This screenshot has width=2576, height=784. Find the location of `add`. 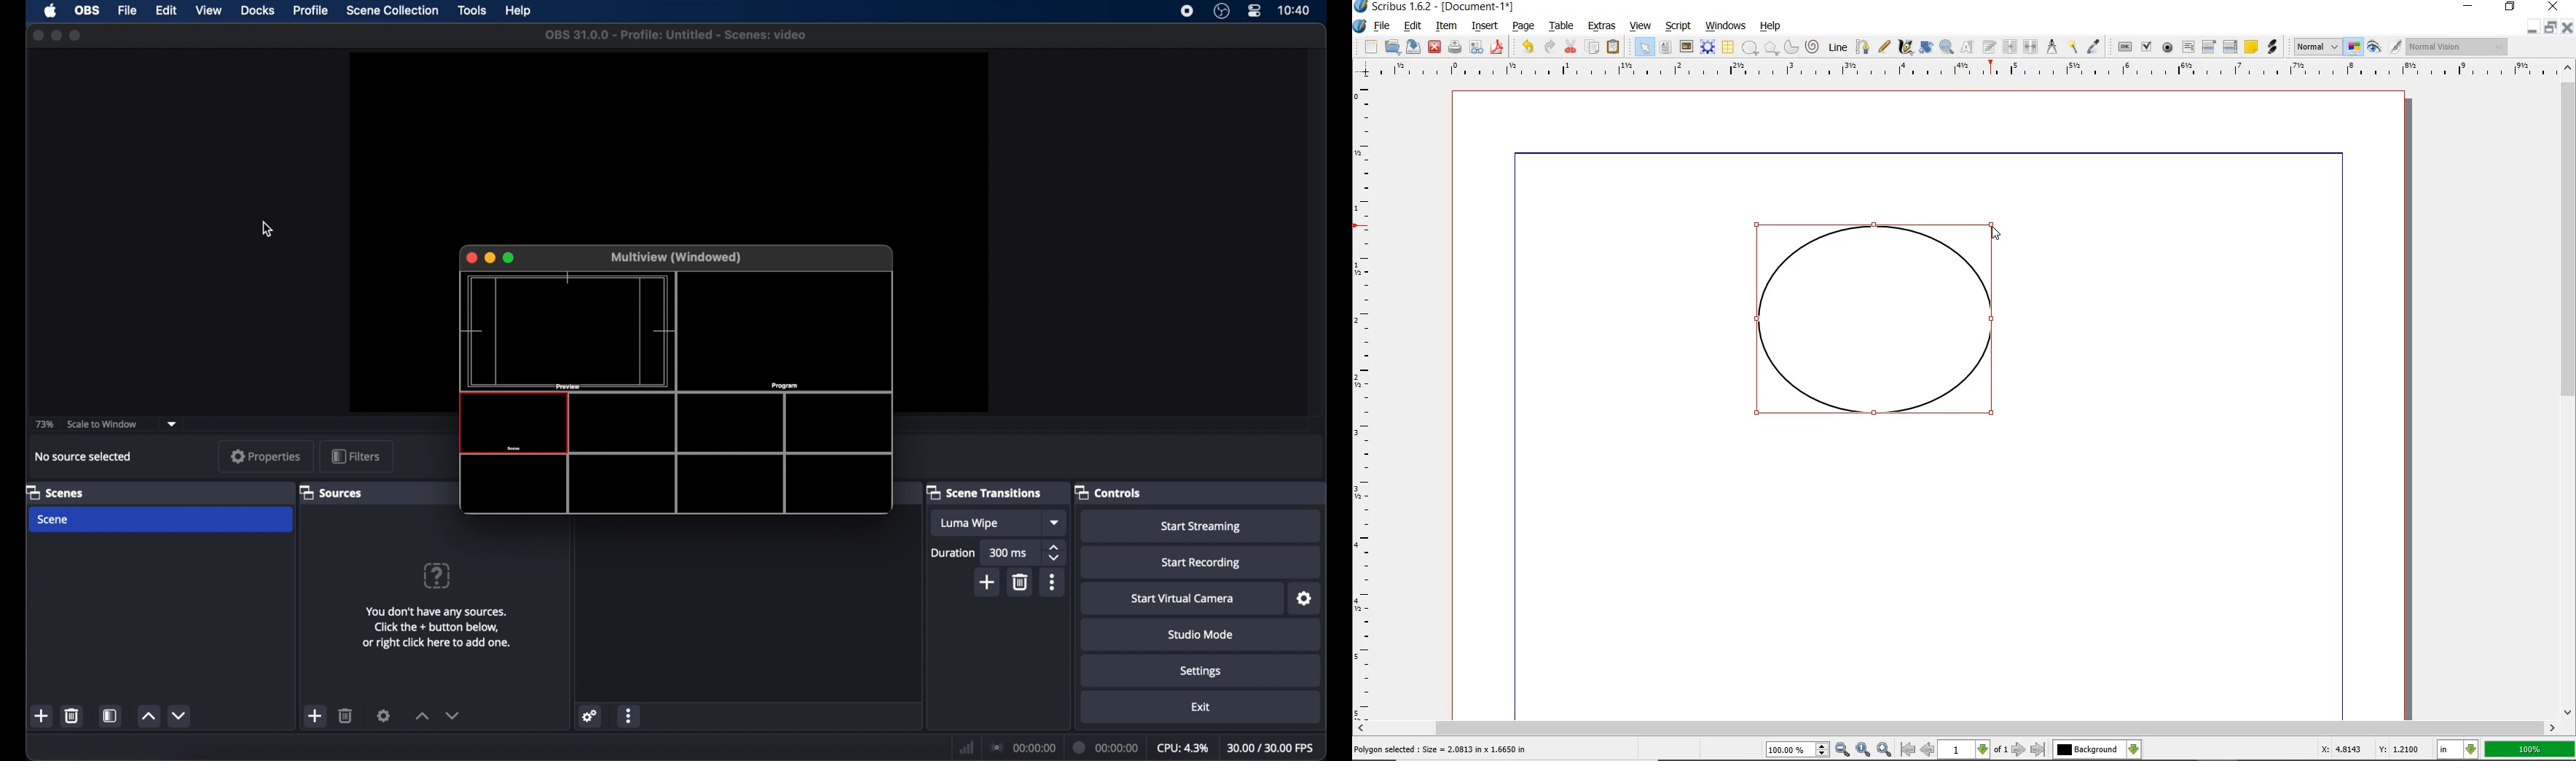

add is located at coordinates (315, 716).